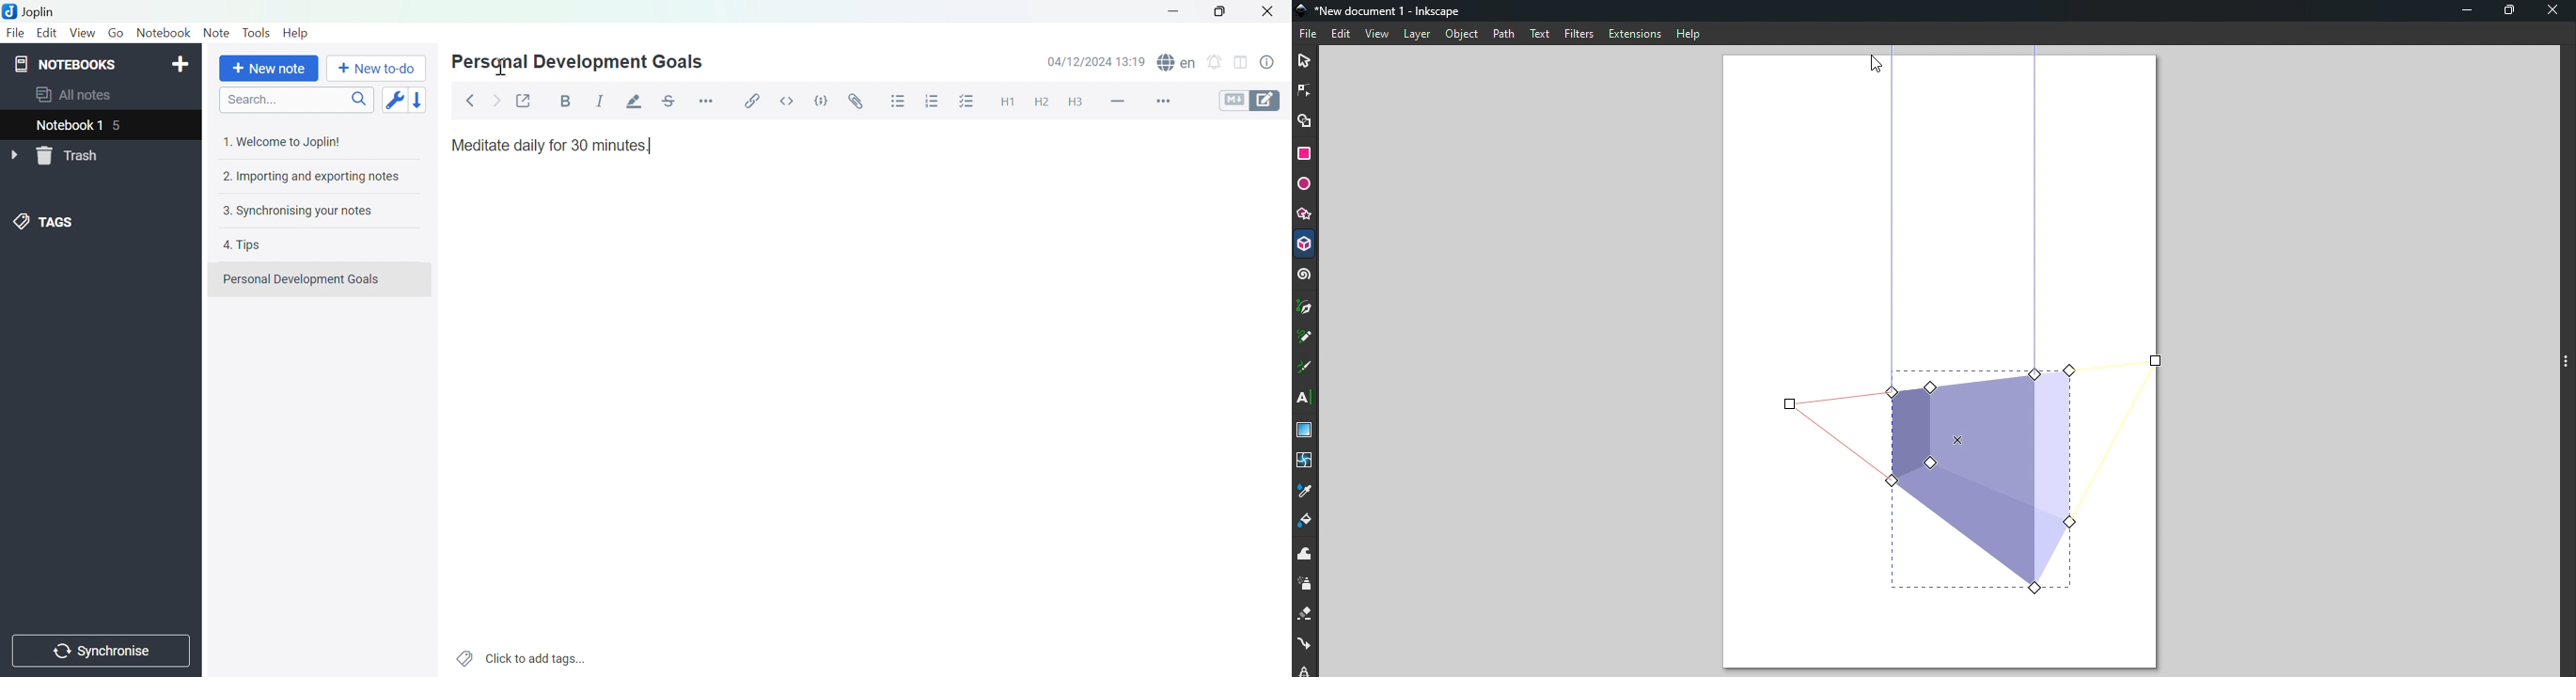  I want to click on Toggle editor layout, so click(1241, 65).